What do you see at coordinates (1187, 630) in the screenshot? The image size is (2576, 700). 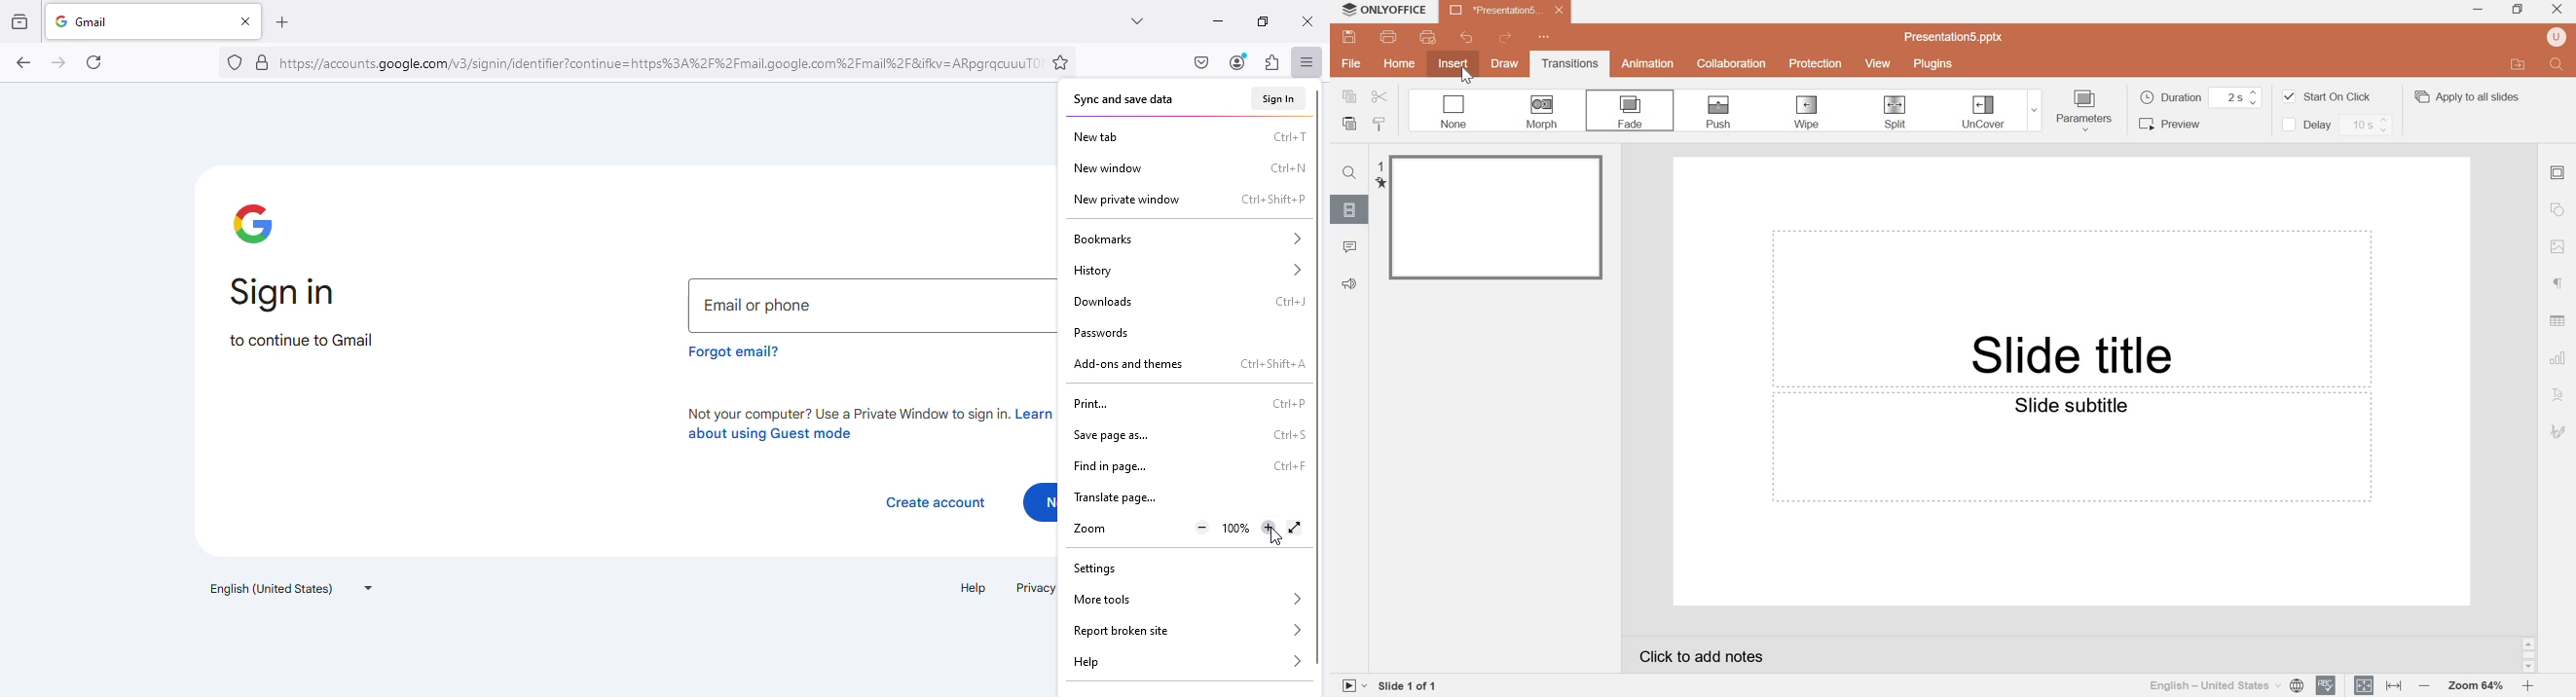 I see `report broken site` at bounding box center [1187, 630].